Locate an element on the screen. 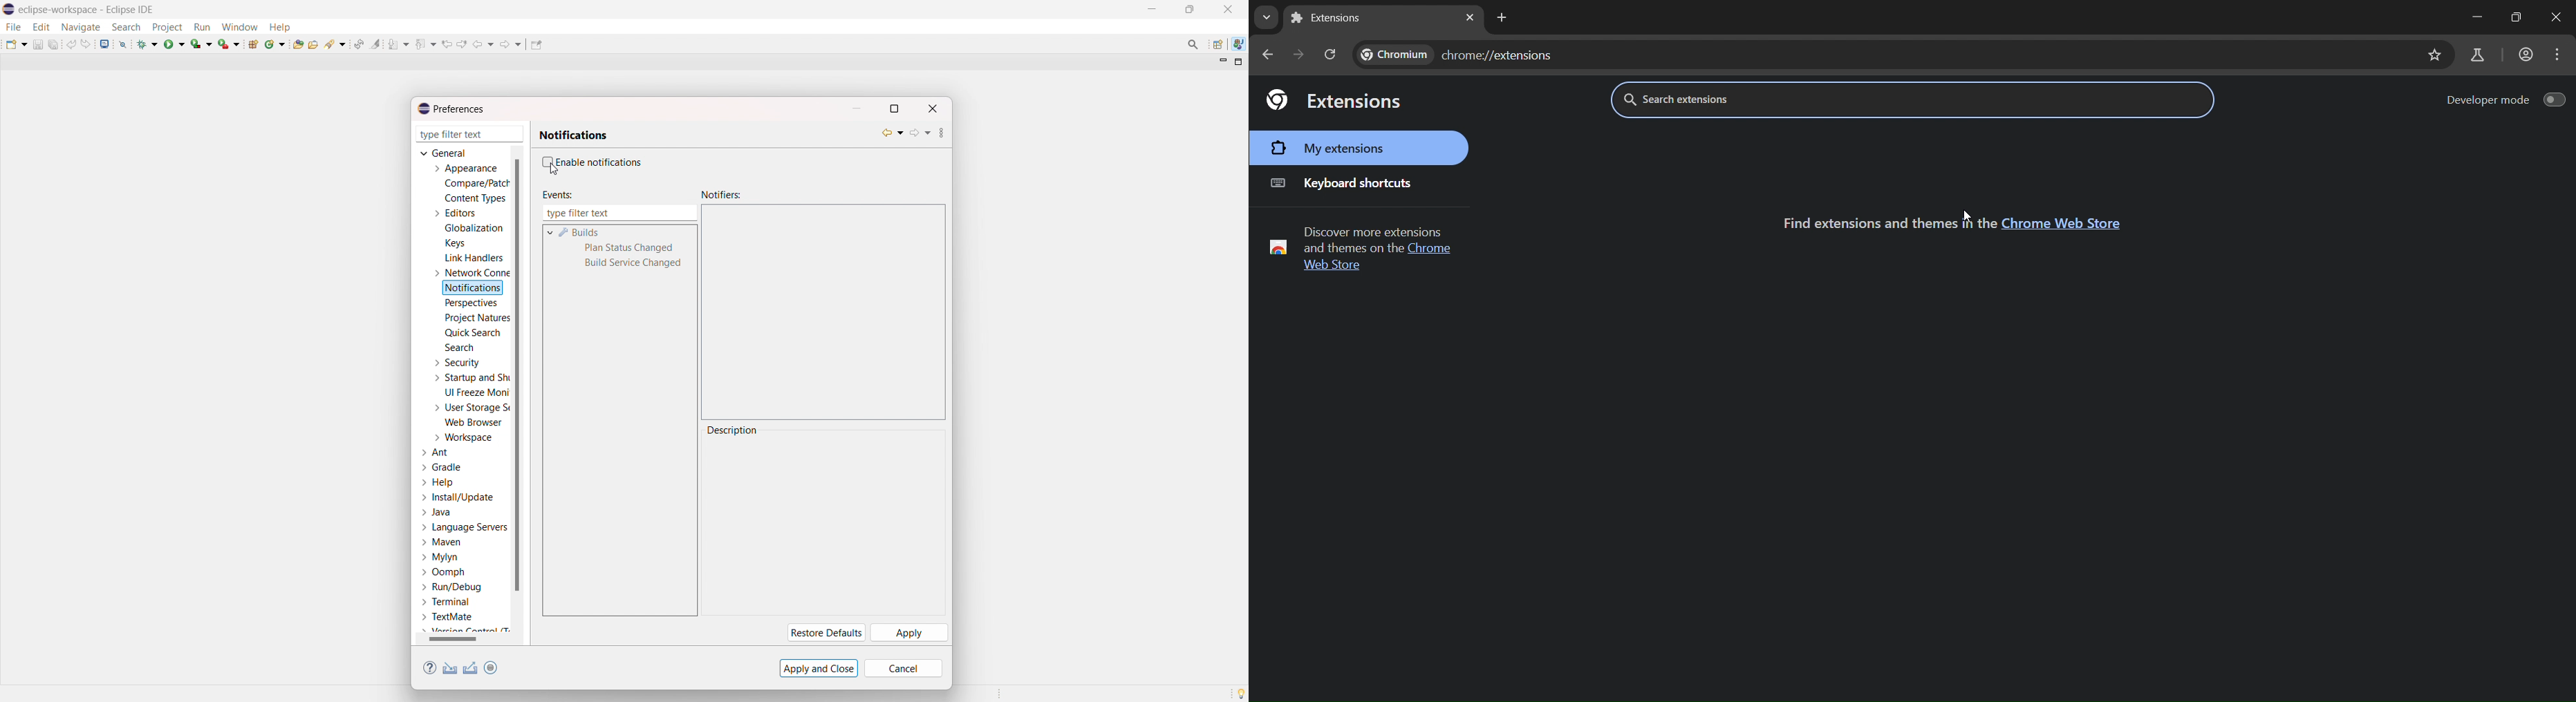  minimize view is located at coordinates (1221, 61).